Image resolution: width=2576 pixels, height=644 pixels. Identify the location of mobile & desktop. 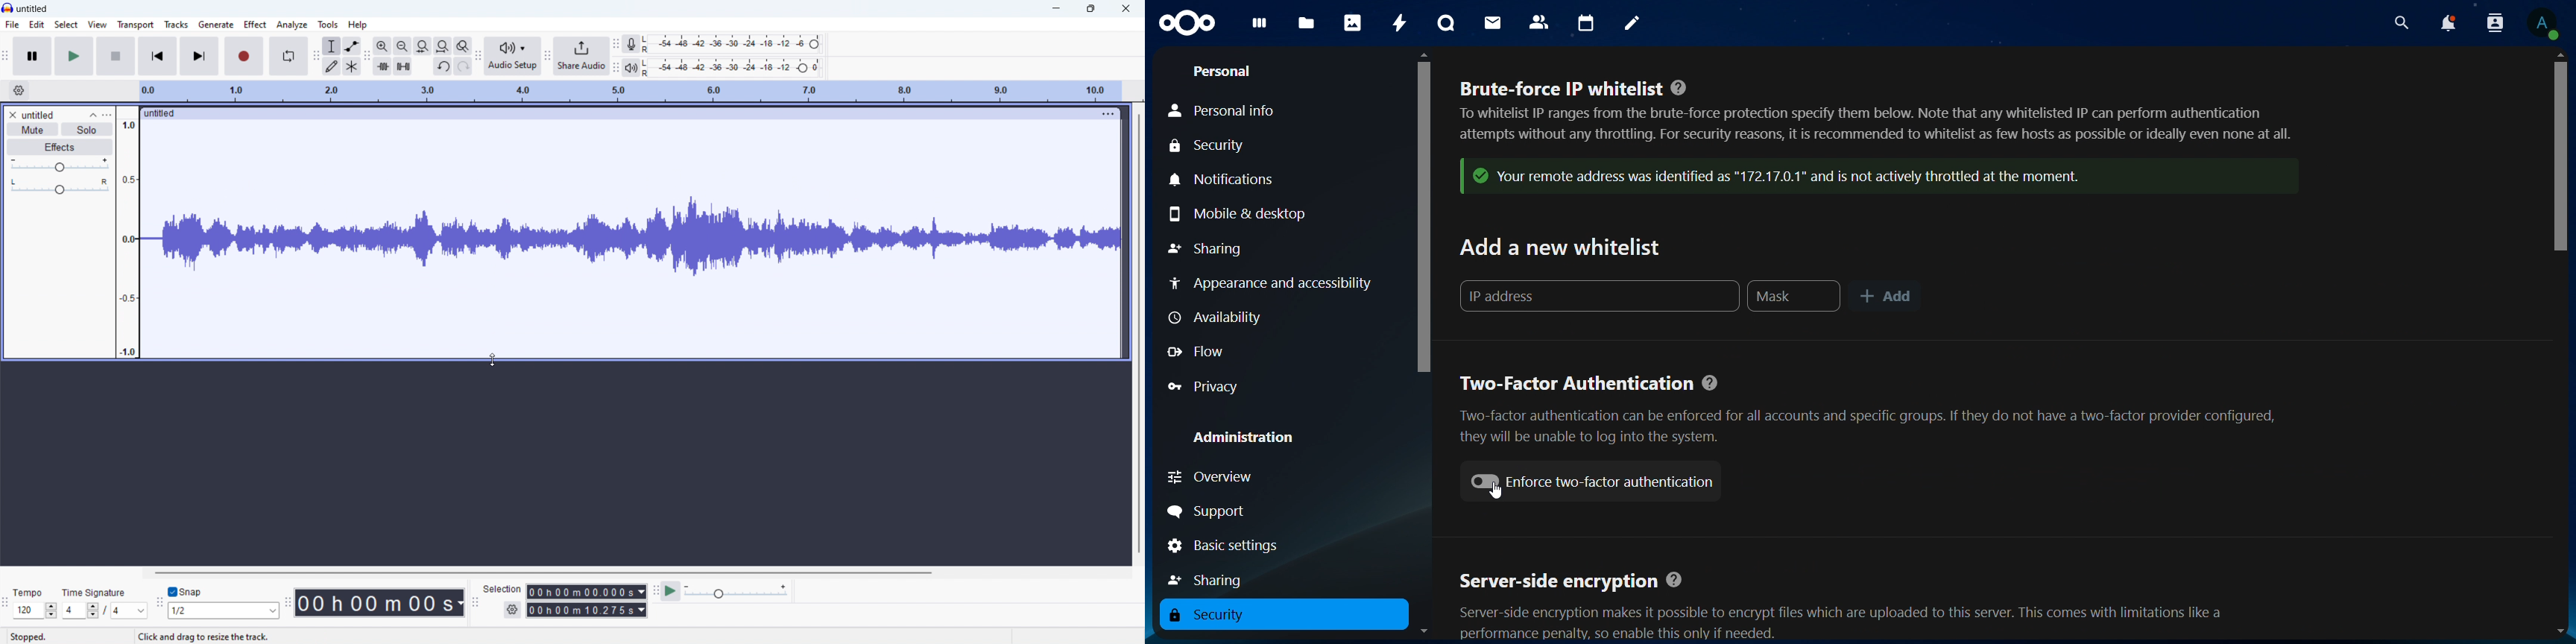
(1240, 215).